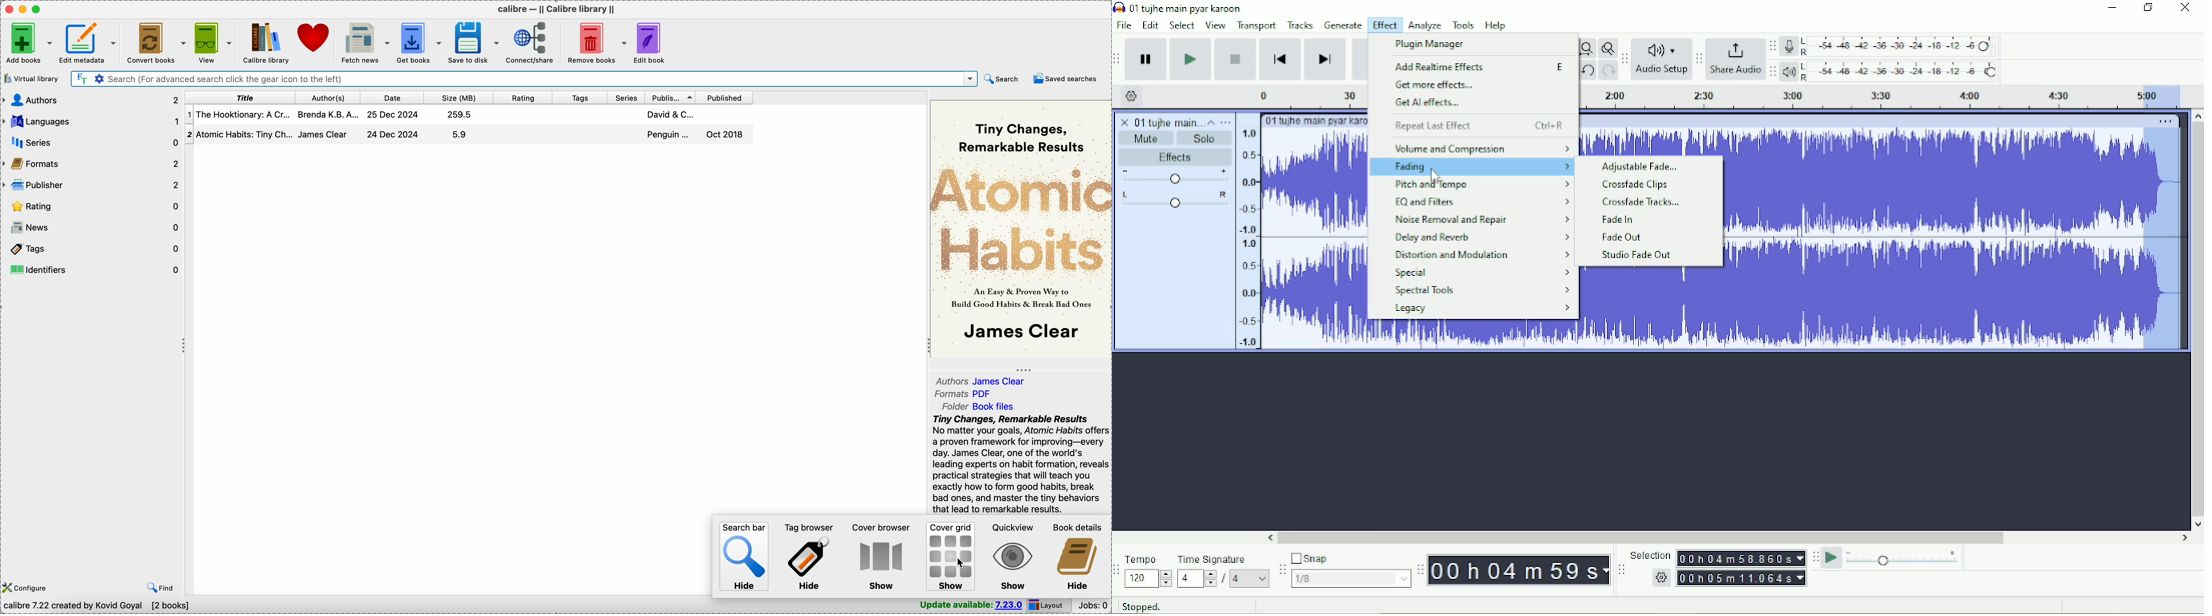 The image size is (2212, 616). What do you see at coordinates (1586, 48) in the screenshot?
I see `Fit project to width` at bounding box center [1586, 48].